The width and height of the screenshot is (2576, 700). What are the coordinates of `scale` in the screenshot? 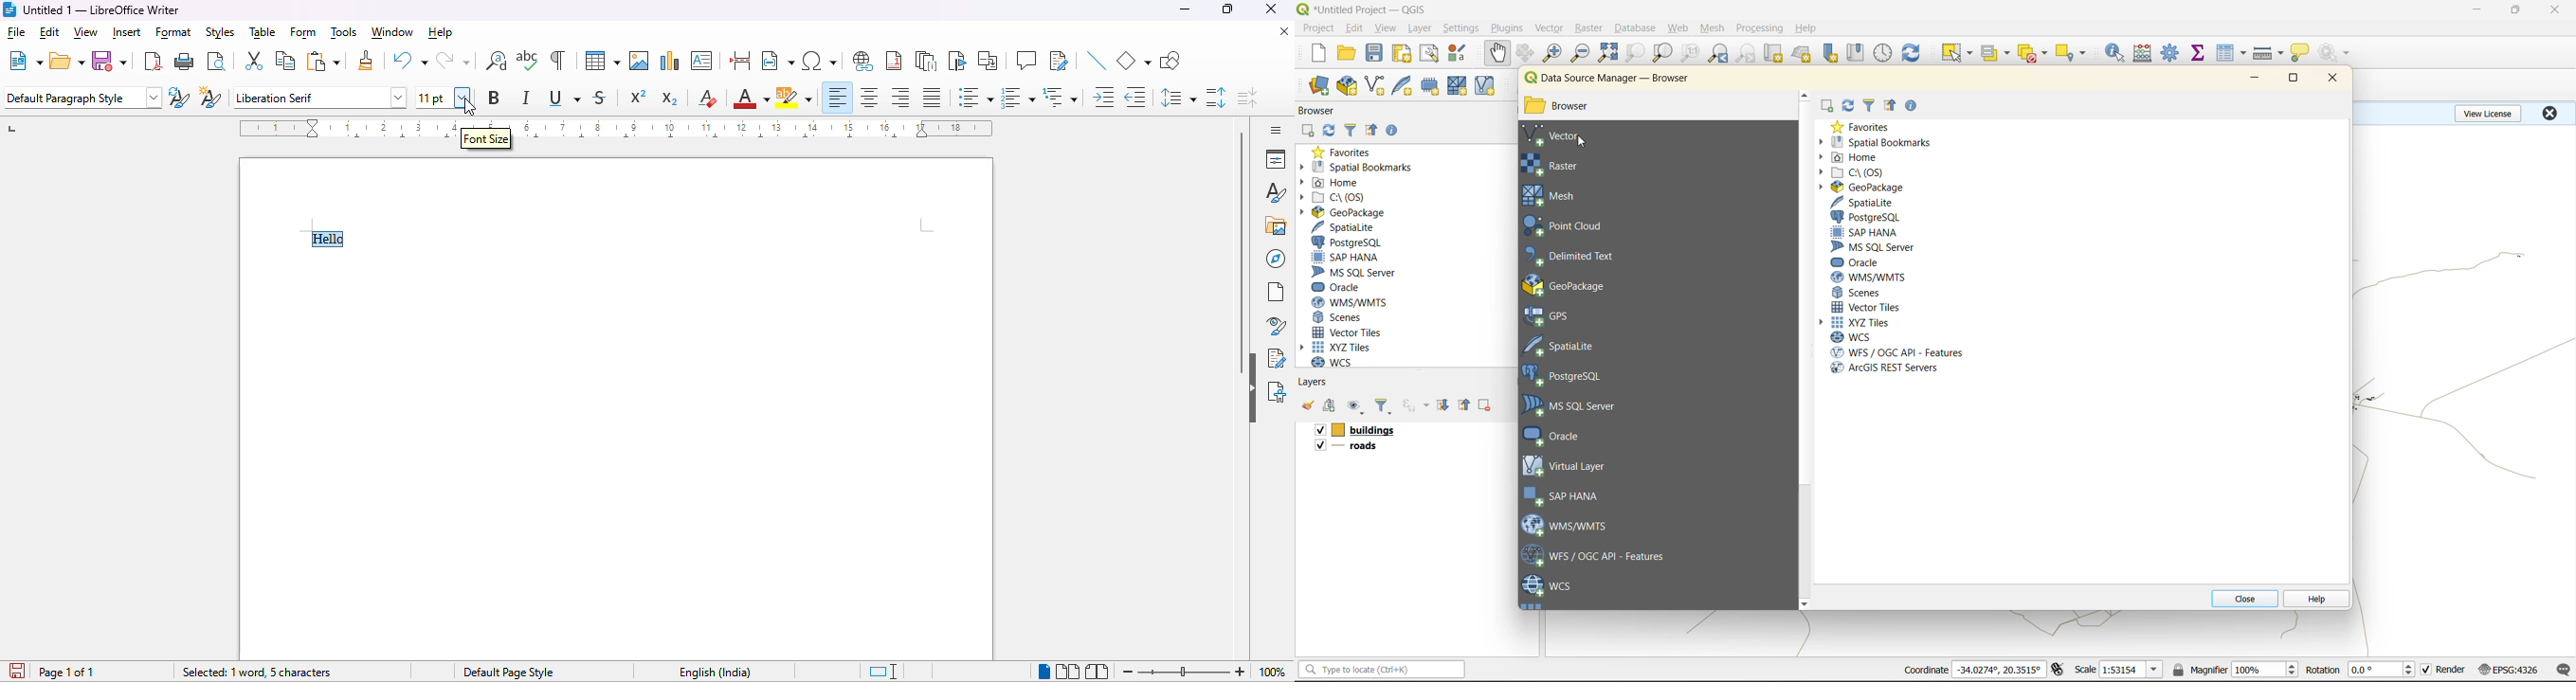 It's located at (2085, 669).